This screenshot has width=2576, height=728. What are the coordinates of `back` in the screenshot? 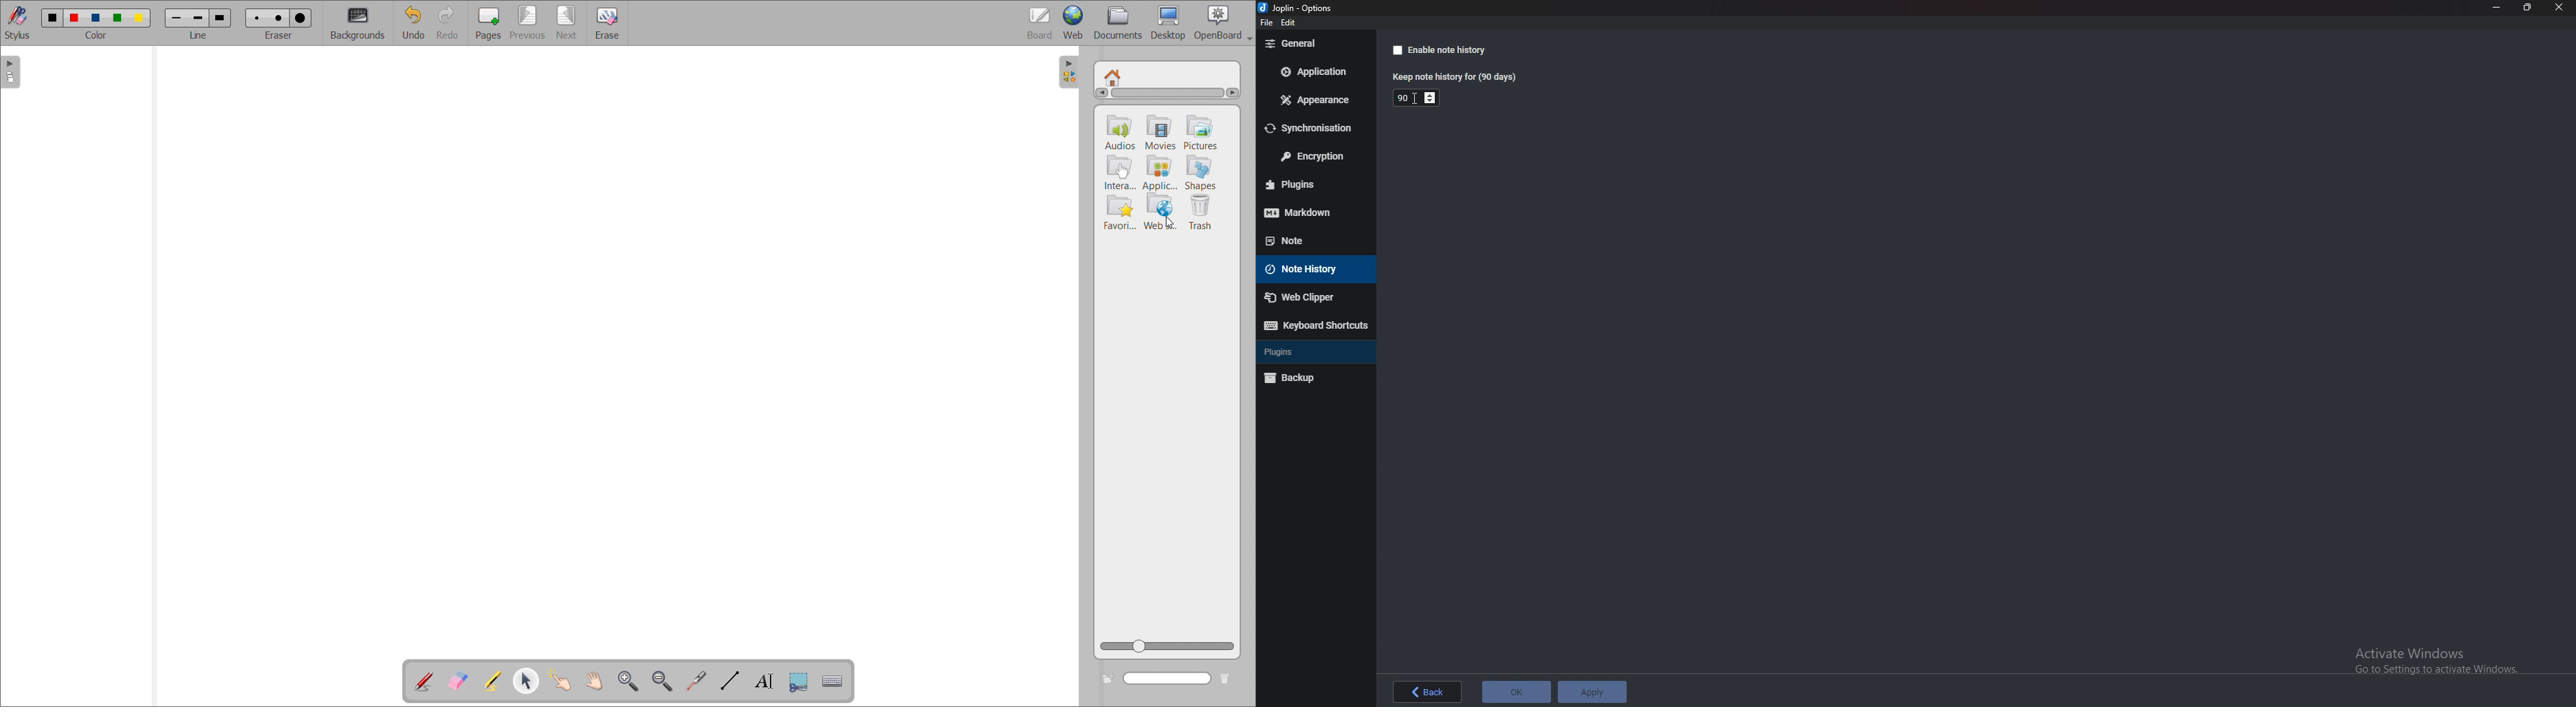 It's located at (1427, 693).